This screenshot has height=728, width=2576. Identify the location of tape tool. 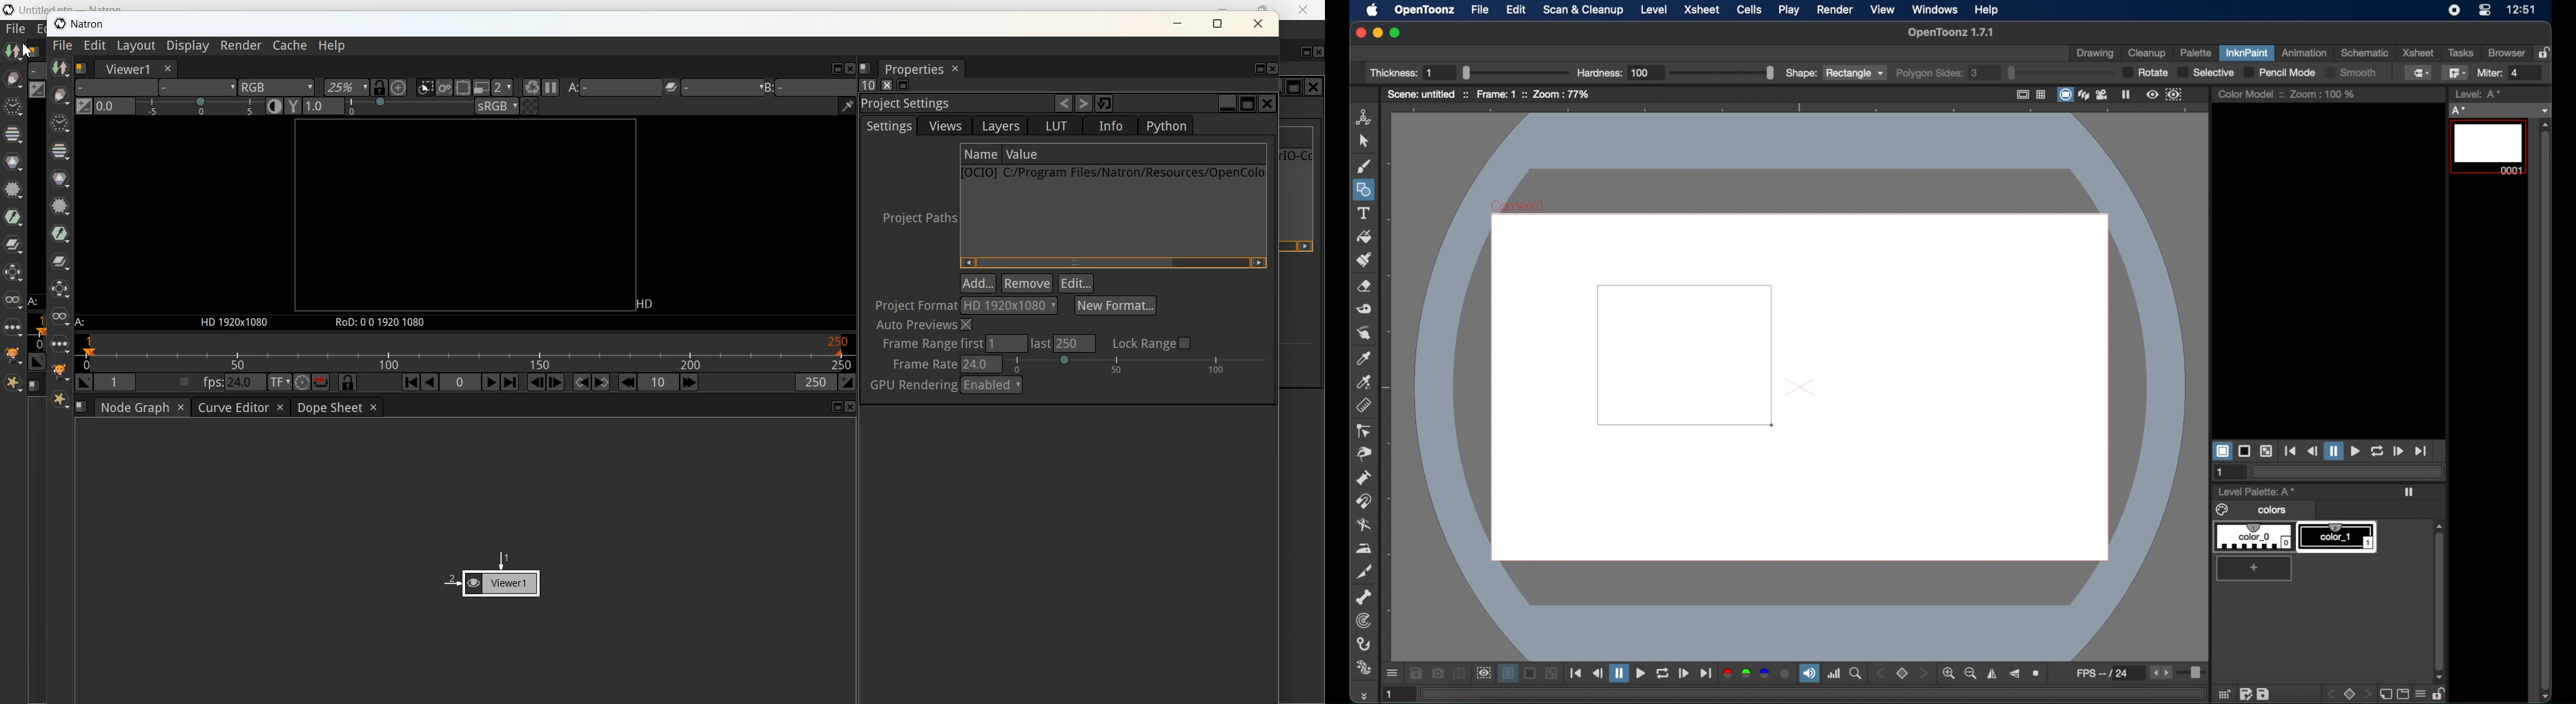
(1364, 309).